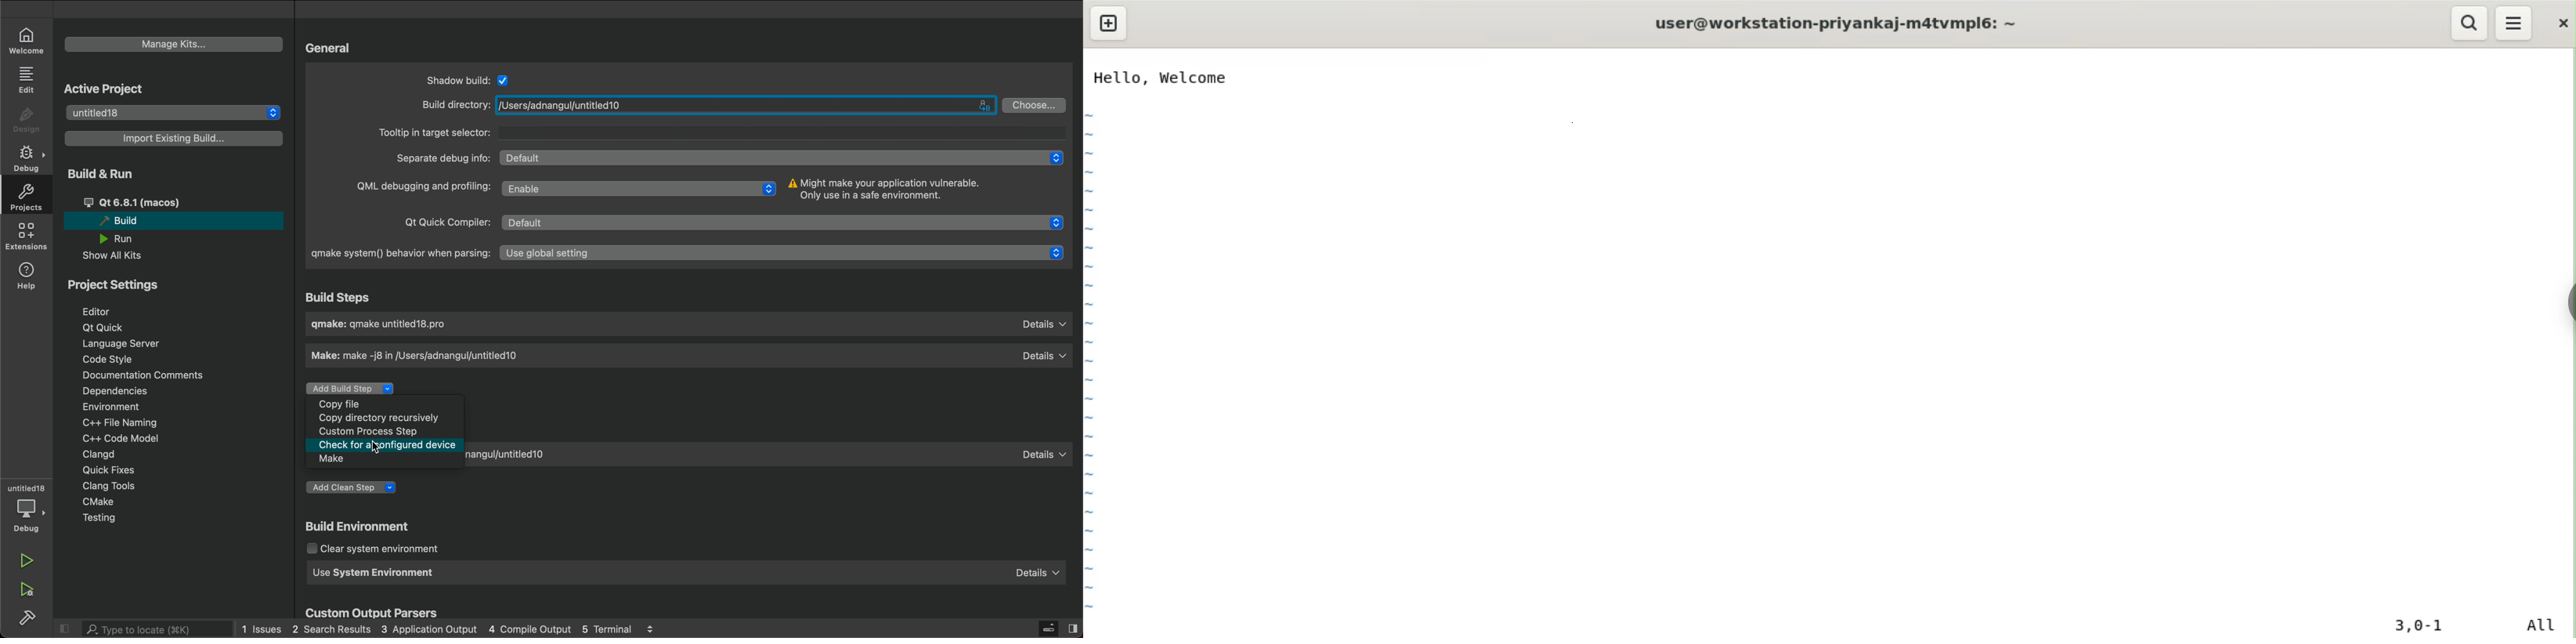  What do you see at coordinates (122, 439) in the screenshot?
I see `C++ code model` at bounding box center [122, 439].